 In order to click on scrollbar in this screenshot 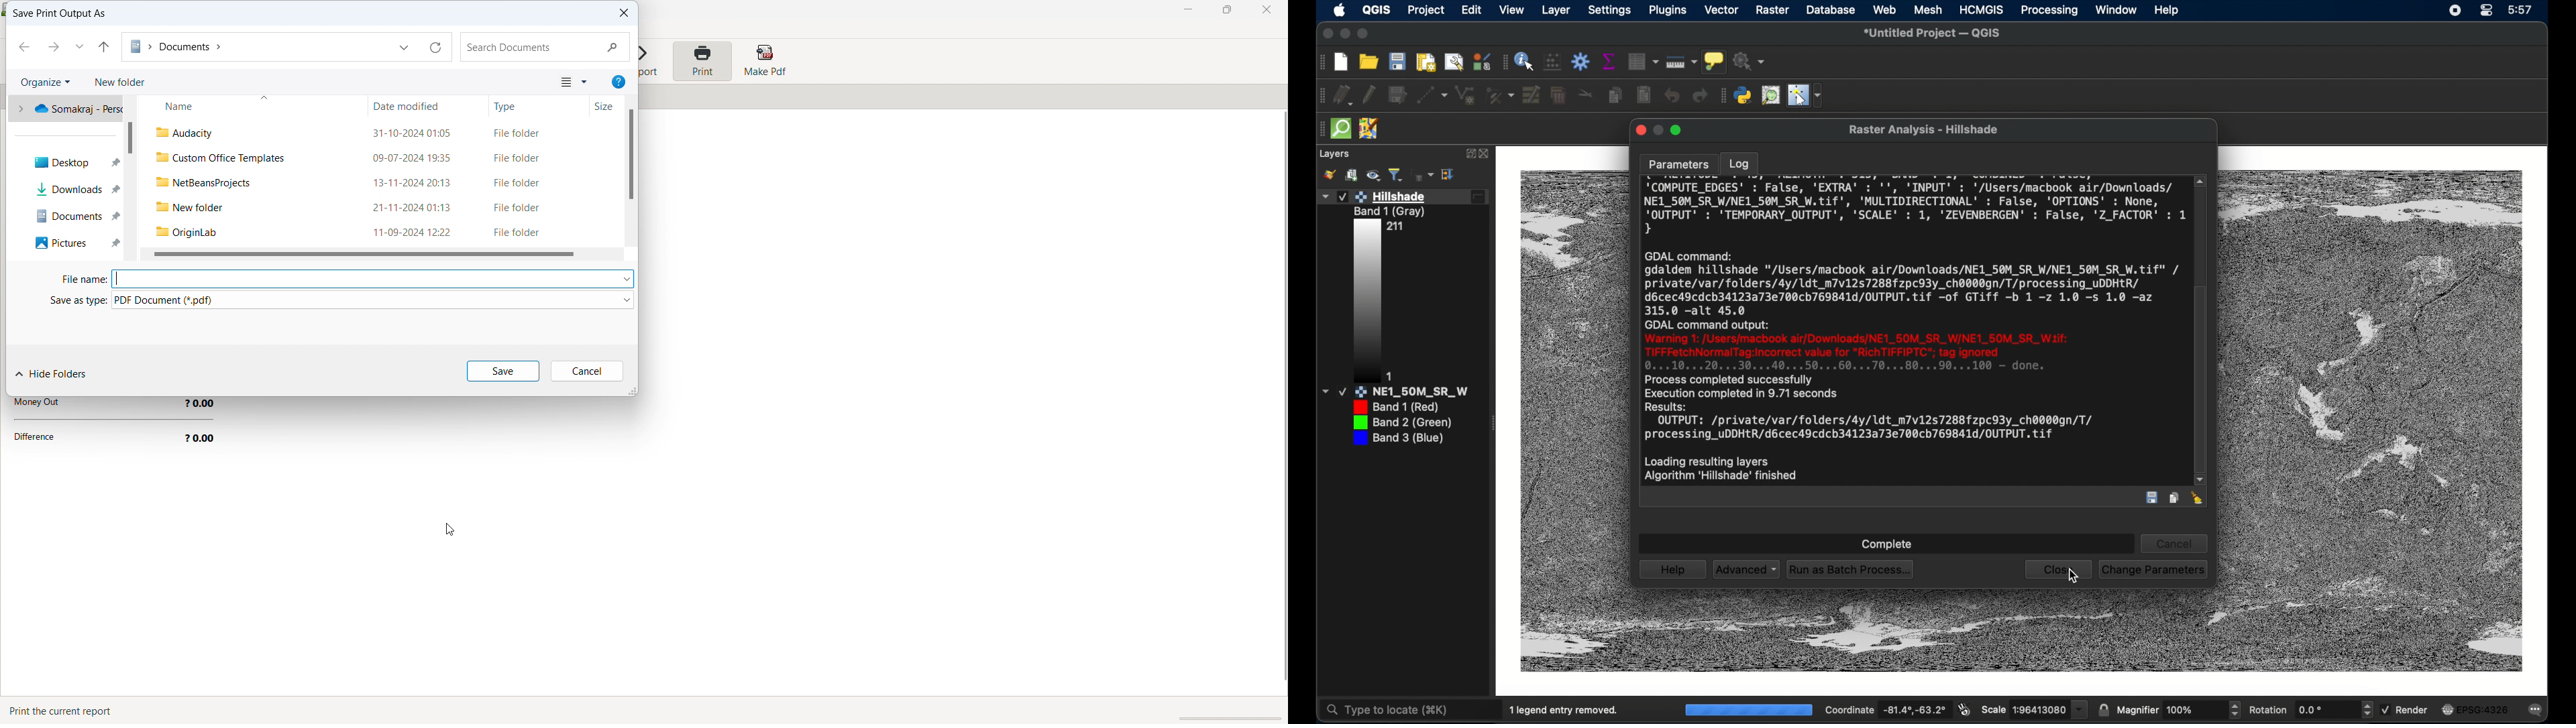, I will do `click(129, 137)`.